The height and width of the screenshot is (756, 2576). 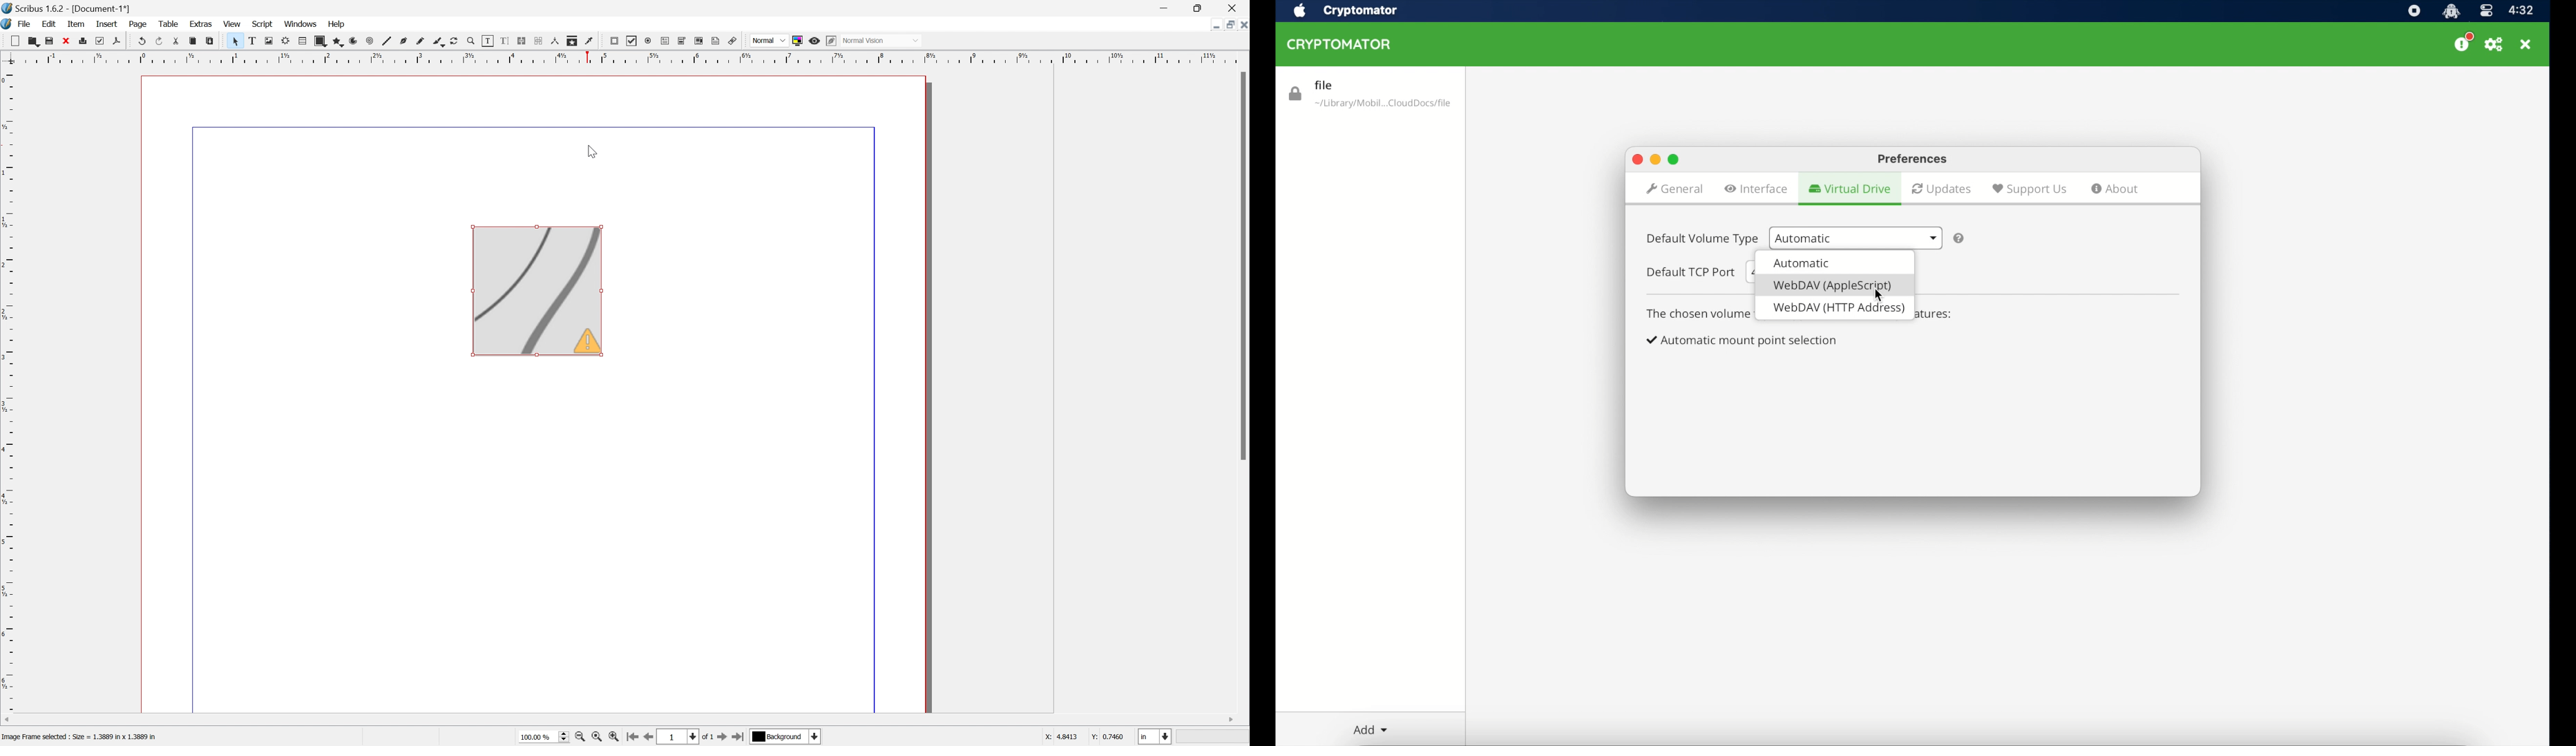 What do you see at coordinates (524, 41) in the screenshot?
I see `Link text frames` at bounding box center [524, 41].